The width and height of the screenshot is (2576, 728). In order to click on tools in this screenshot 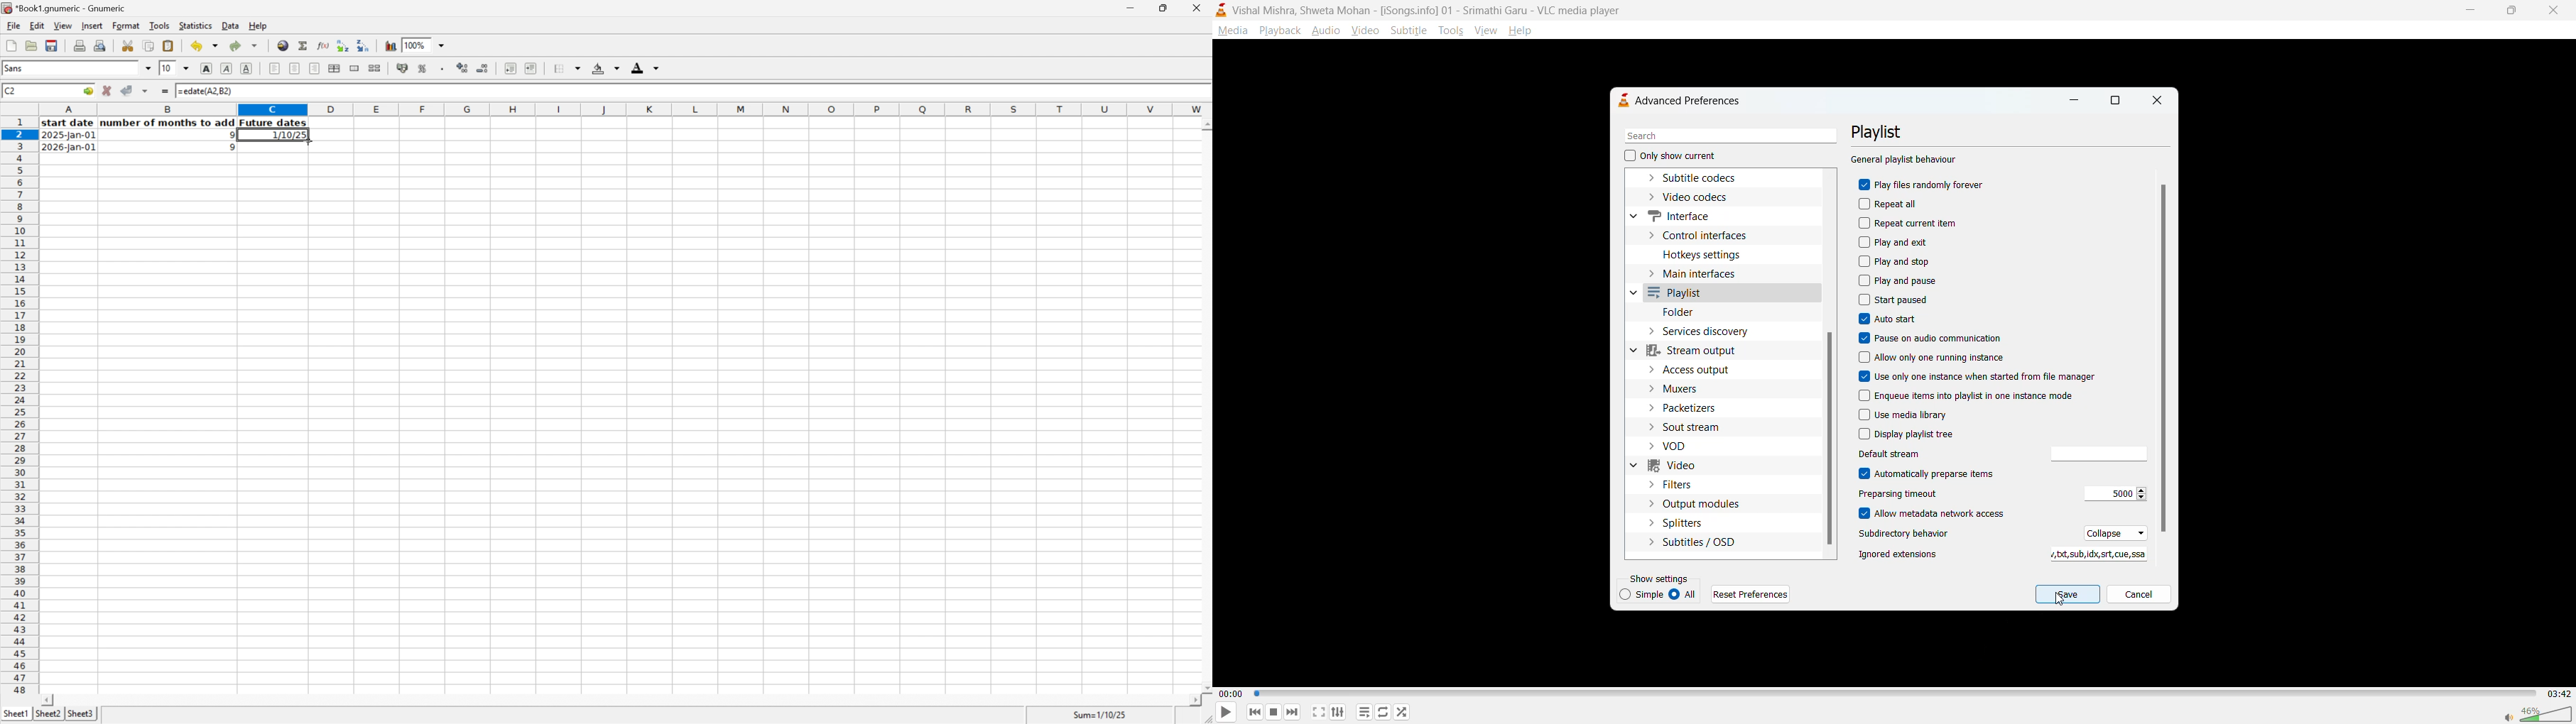, I will do `click(1450, 31)`.